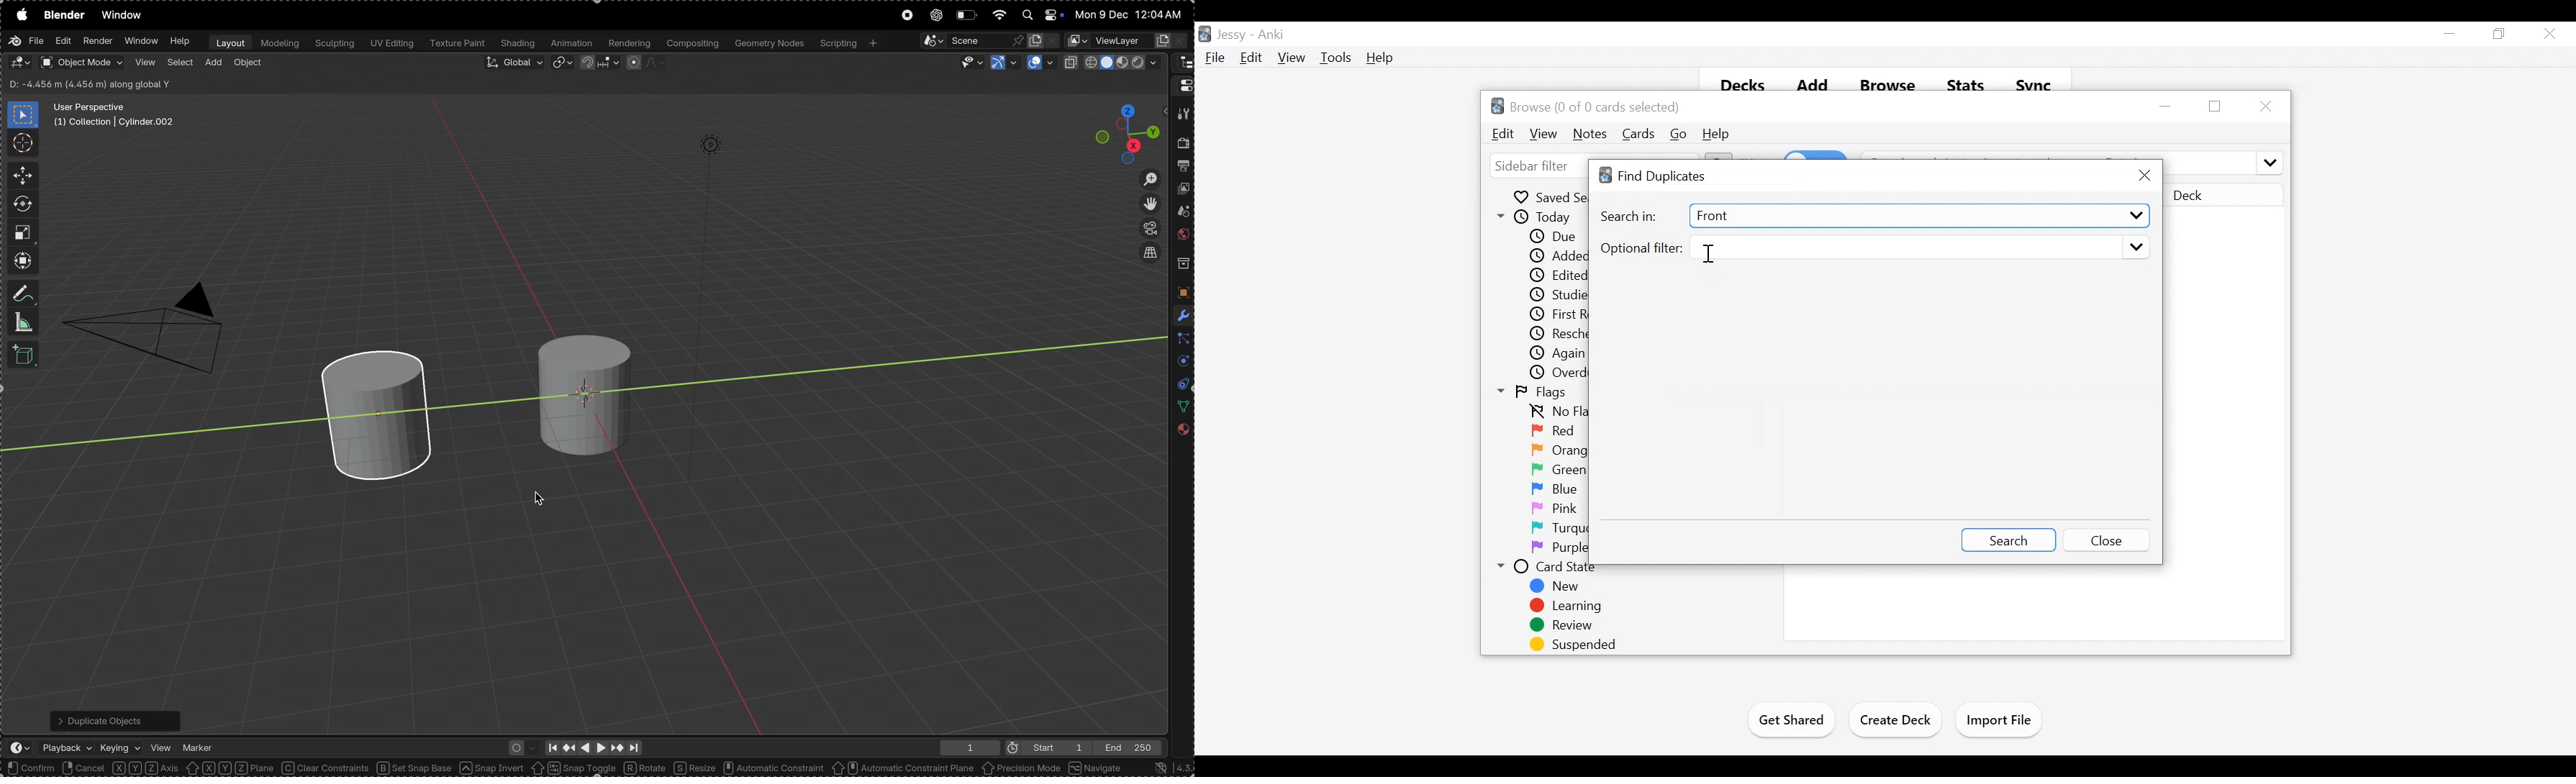 This screenshot has width=2576, height=784. Describe the element at coordinates (1887, 81) in the screenshot. I see `Browse` at that location.